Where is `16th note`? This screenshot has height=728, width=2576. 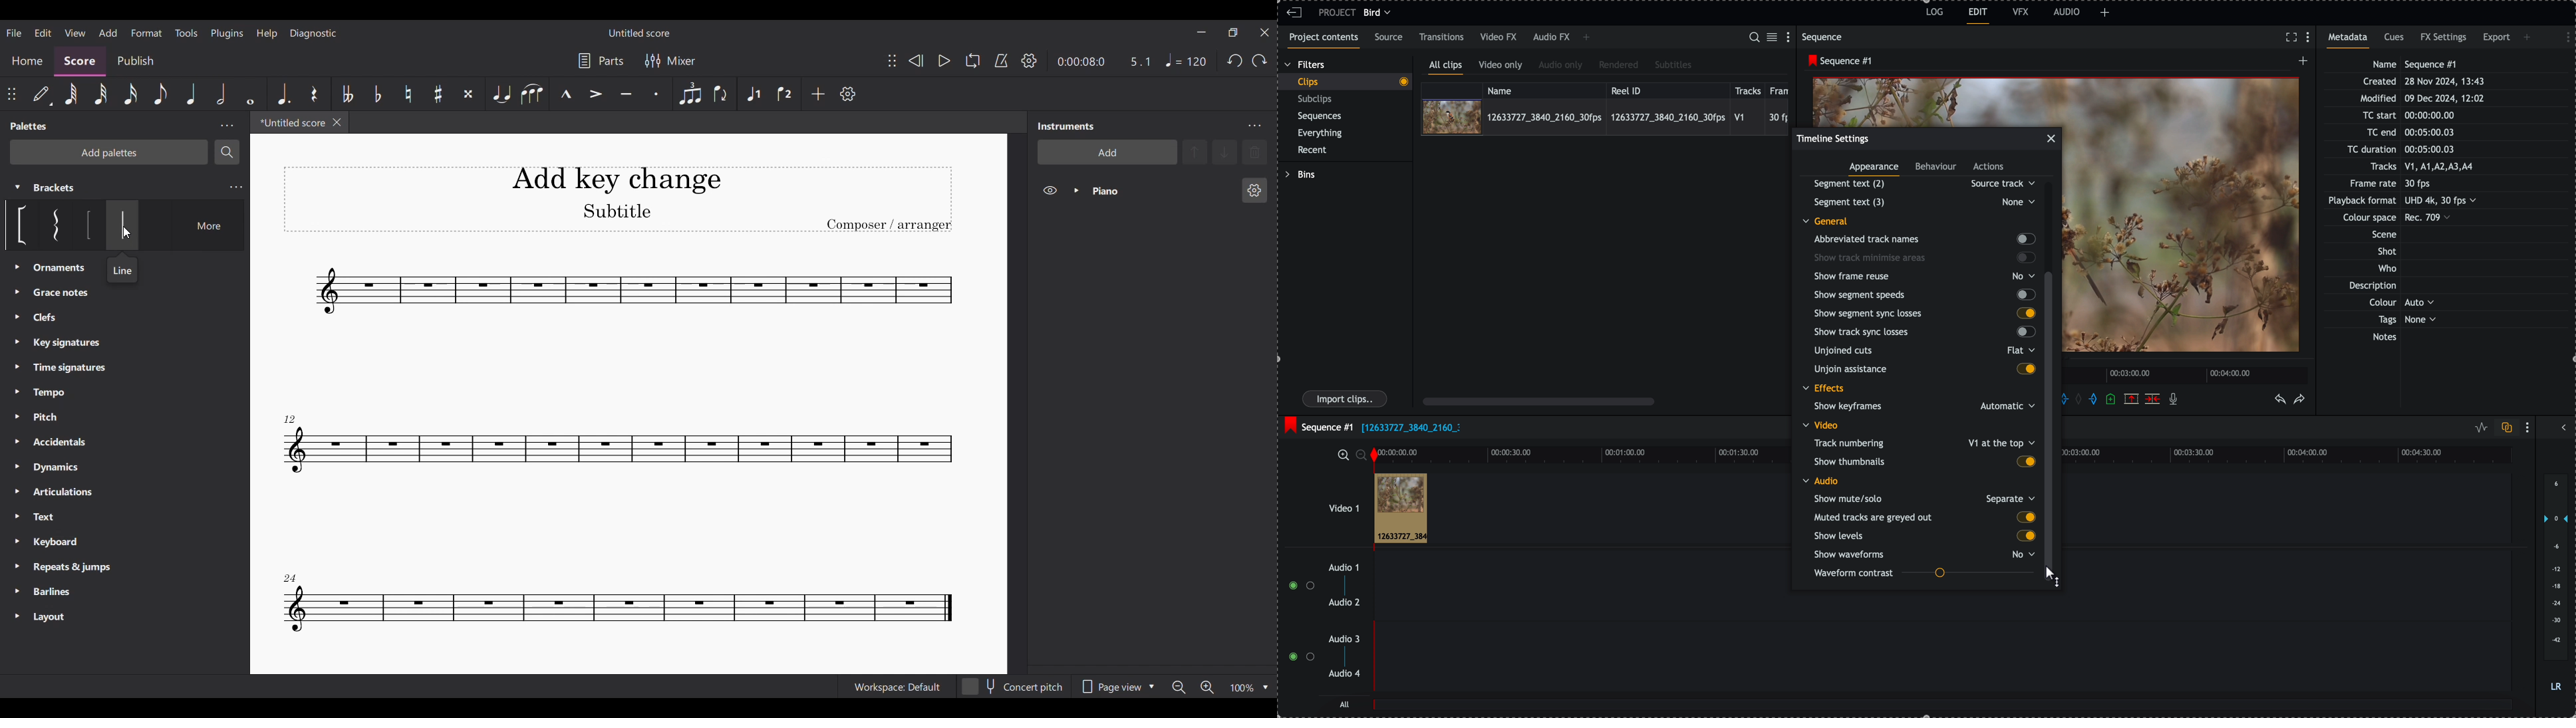 16th note is located at coordinates (130, 94).